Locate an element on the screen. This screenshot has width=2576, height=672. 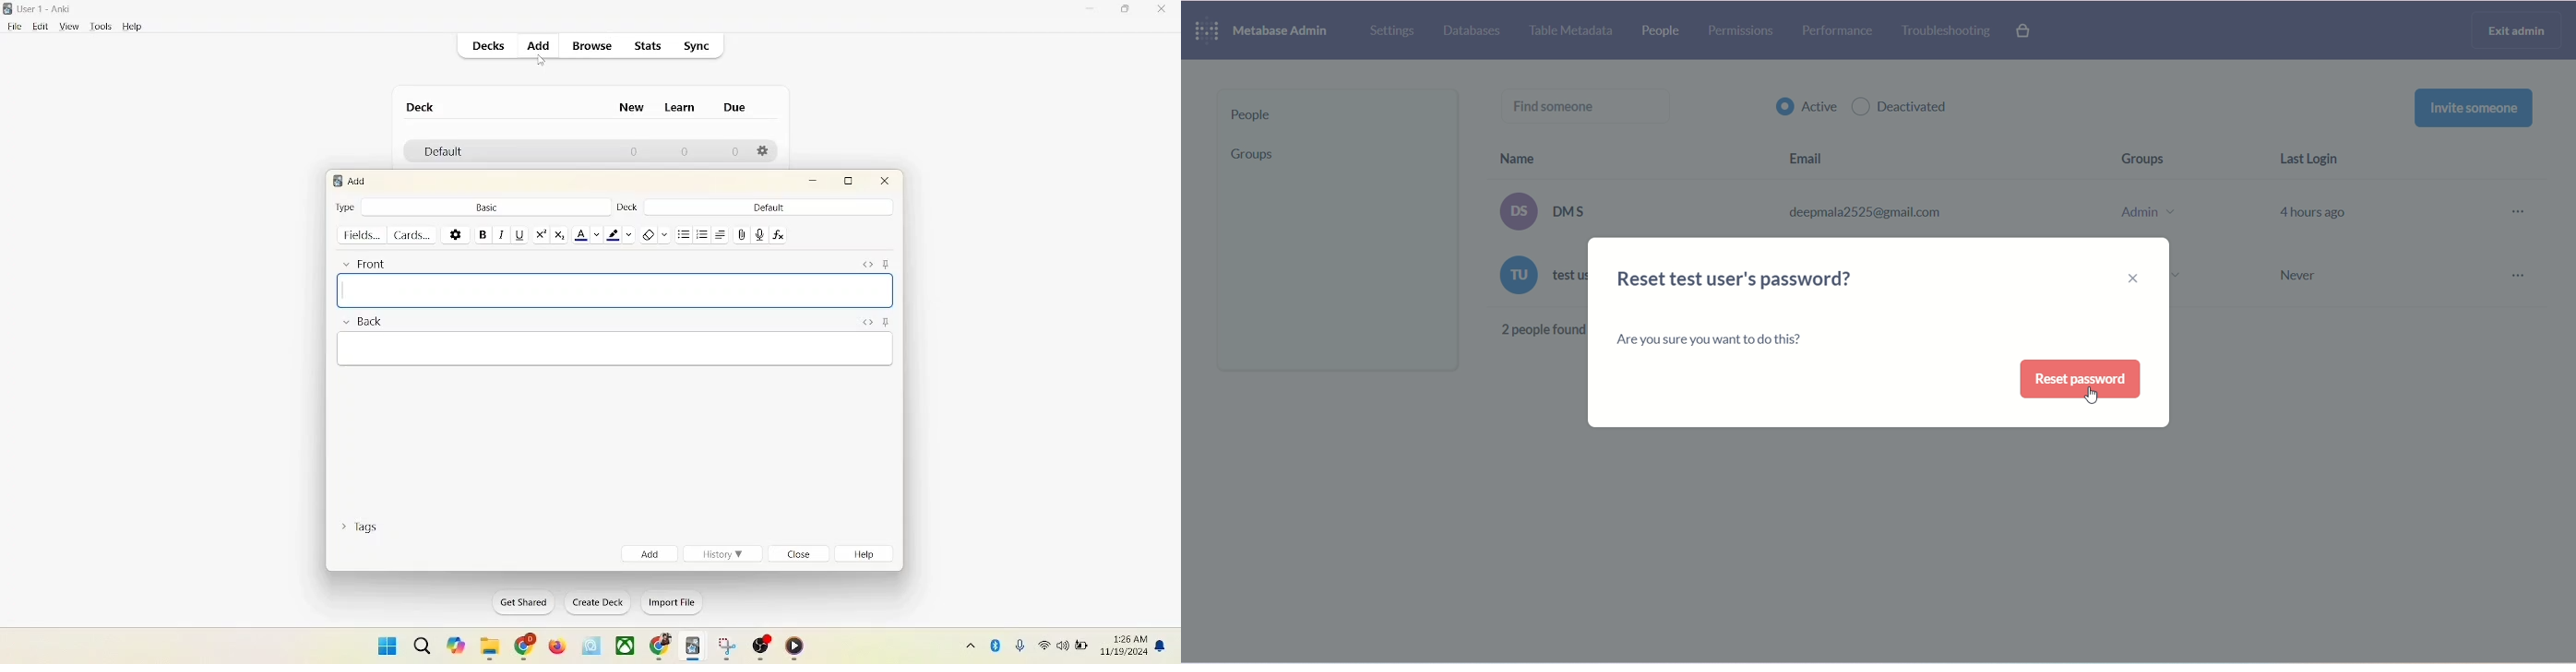
cursor is located at coordinates (543, 62).